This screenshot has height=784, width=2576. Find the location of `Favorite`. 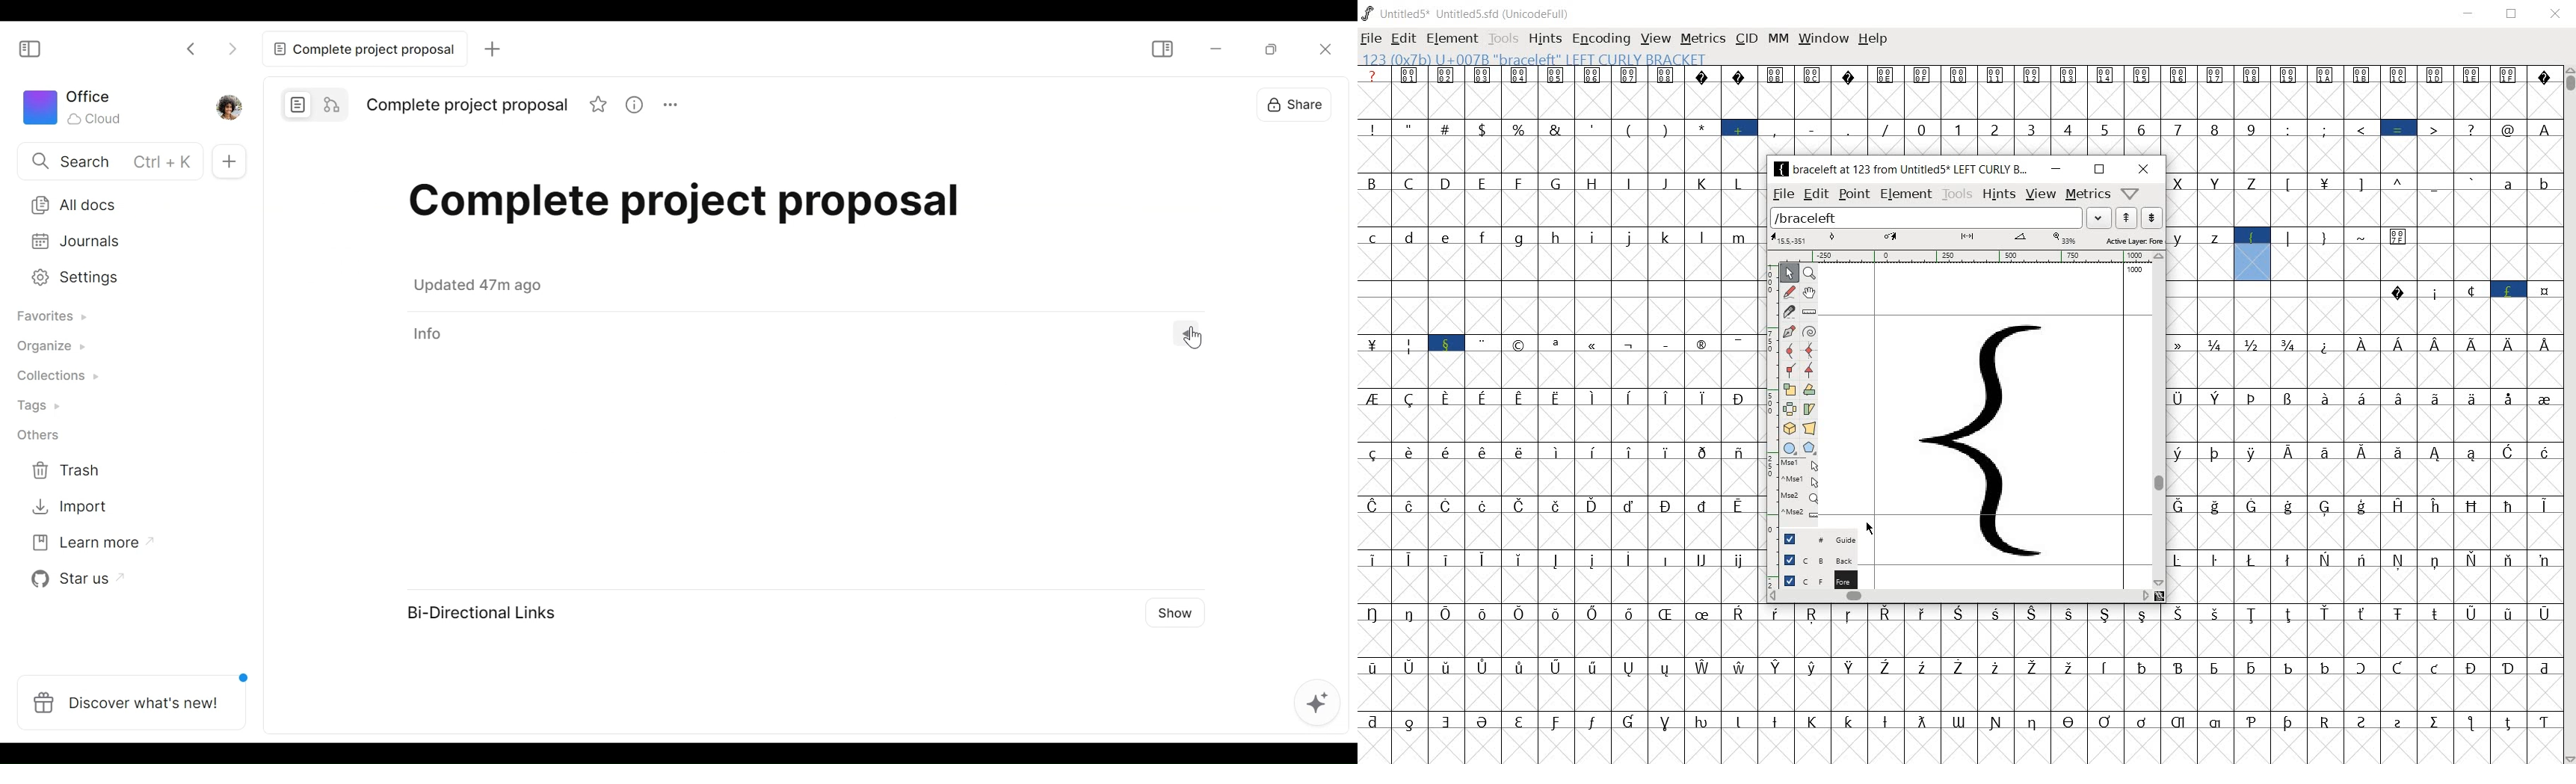

Favorite is located at coordinates (599, 104).